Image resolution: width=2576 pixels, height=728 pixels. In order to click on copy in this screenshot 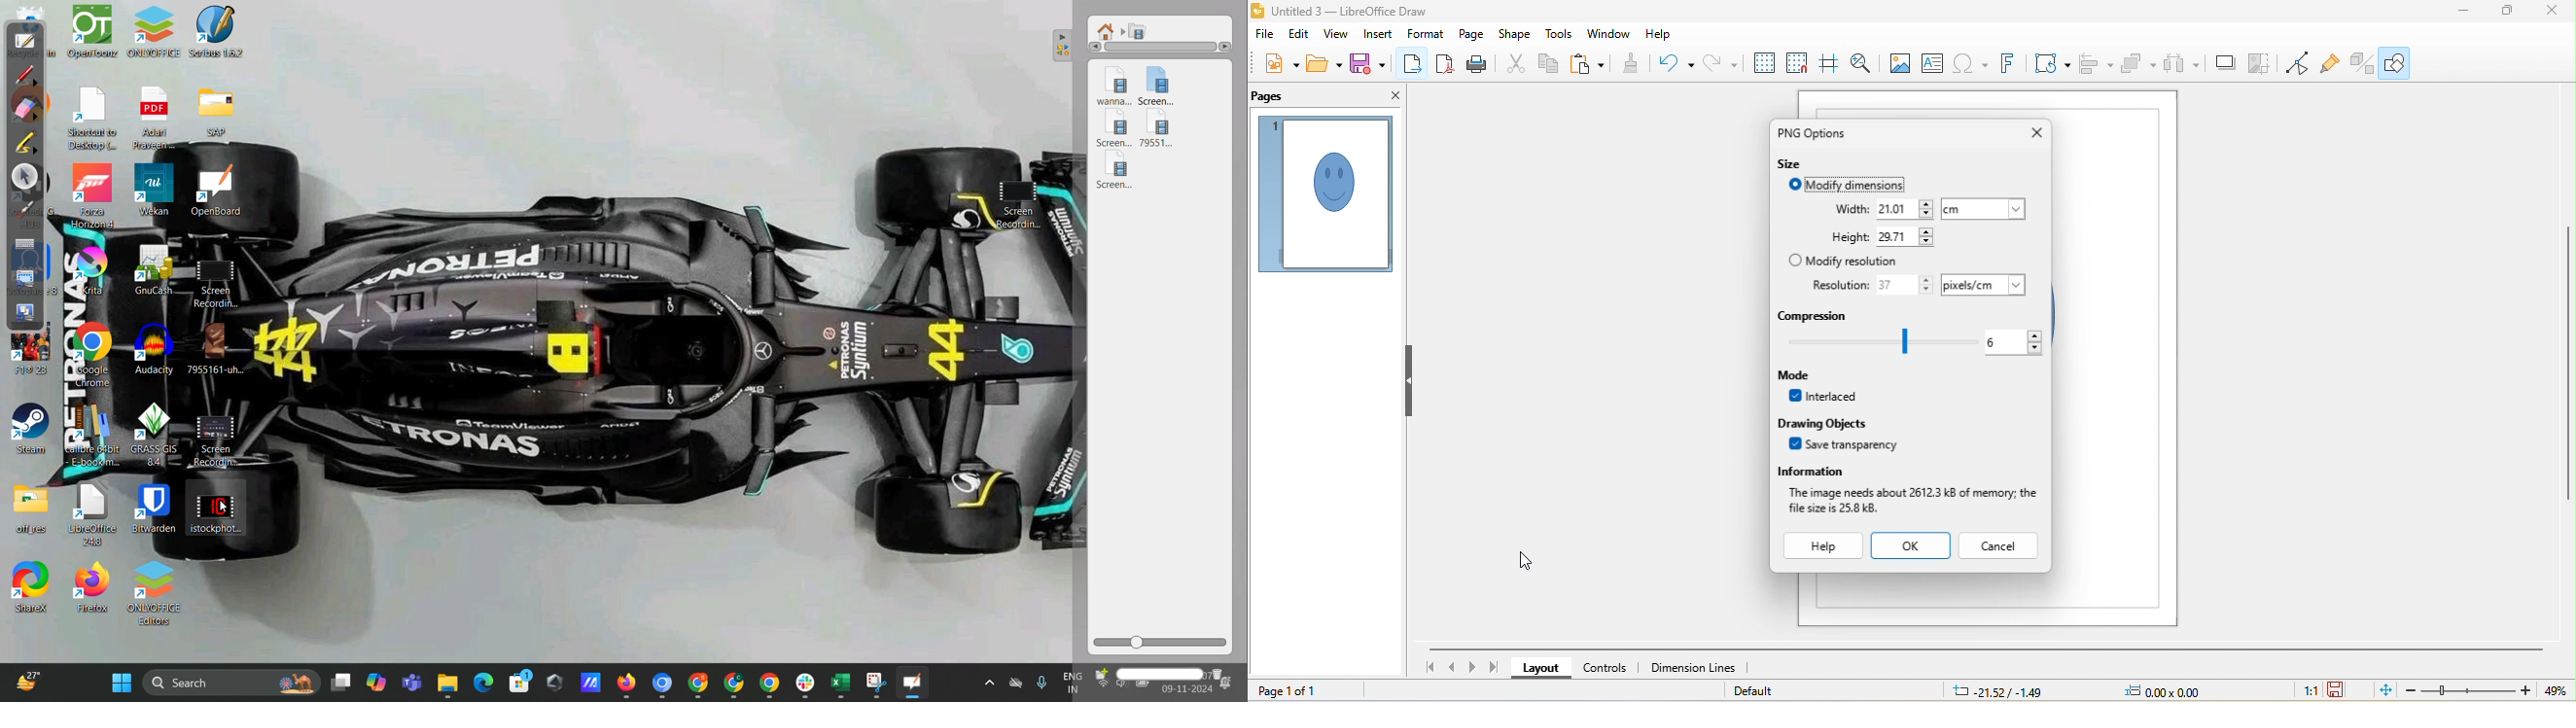, I will do `click(1546, 62)`.